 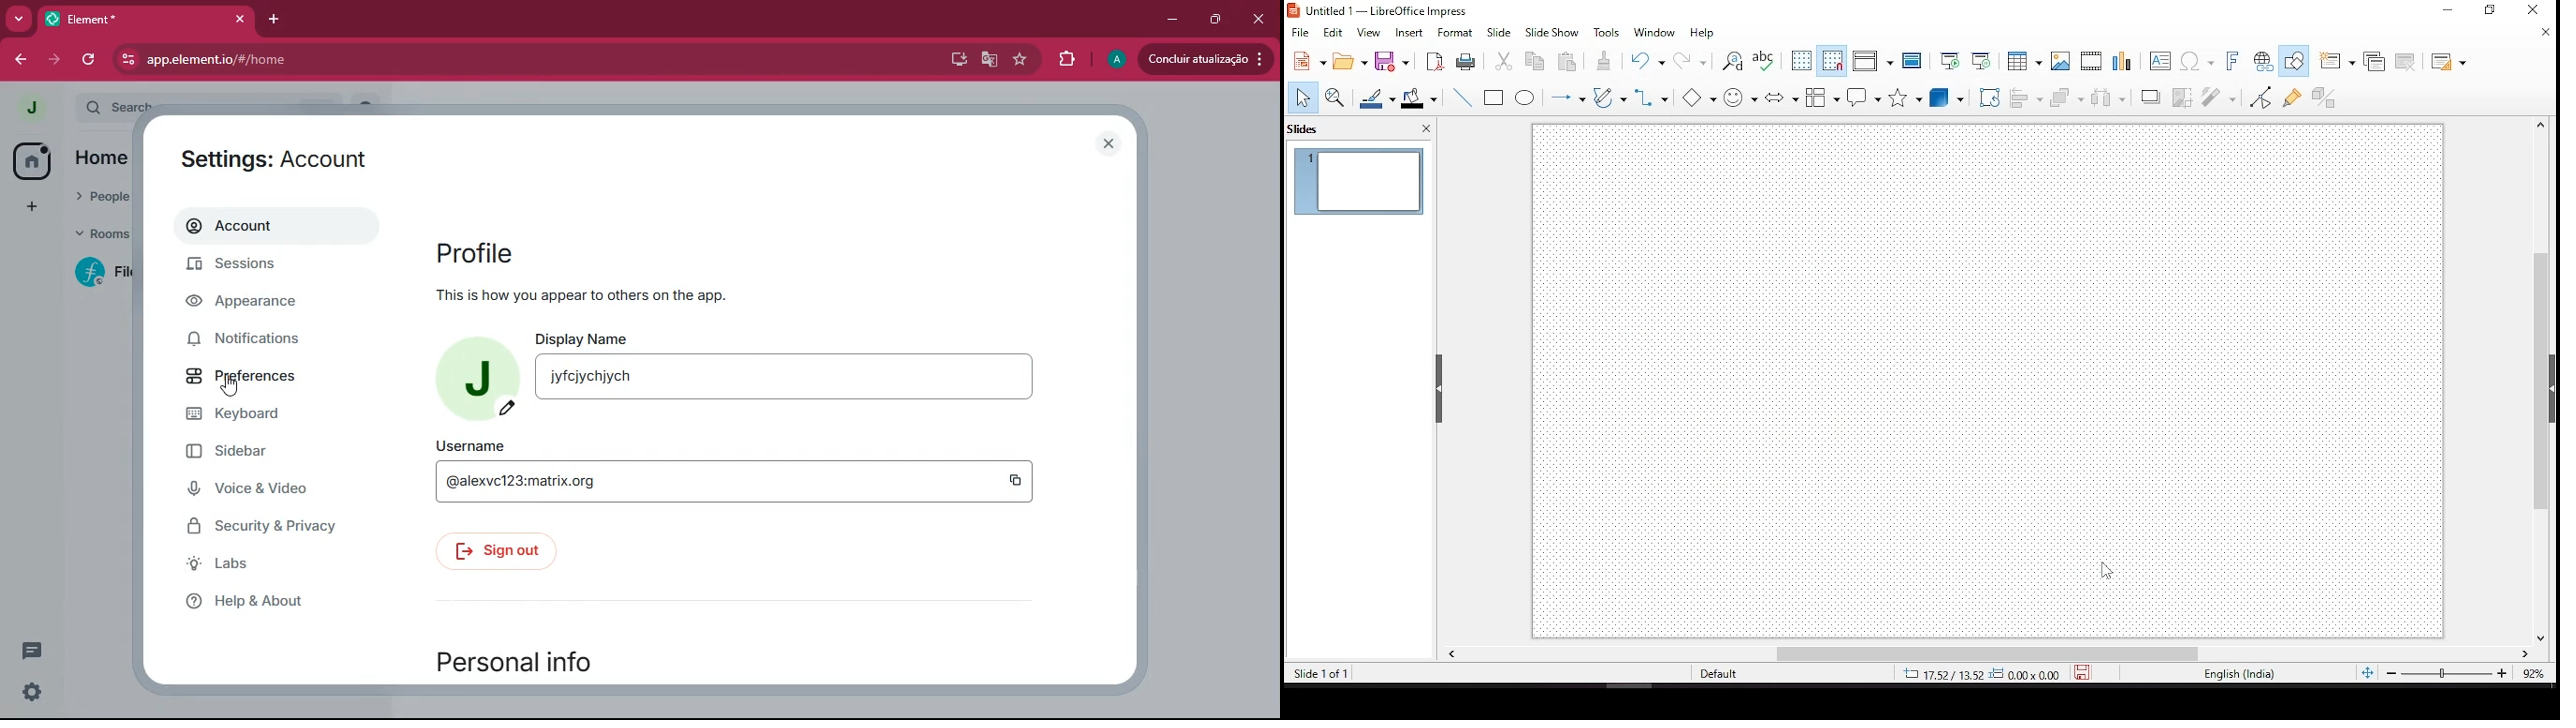 What do you see at coordinates (473, 377) in the screenshot?
I see `add profile picture` at bounding box center [473, 377].